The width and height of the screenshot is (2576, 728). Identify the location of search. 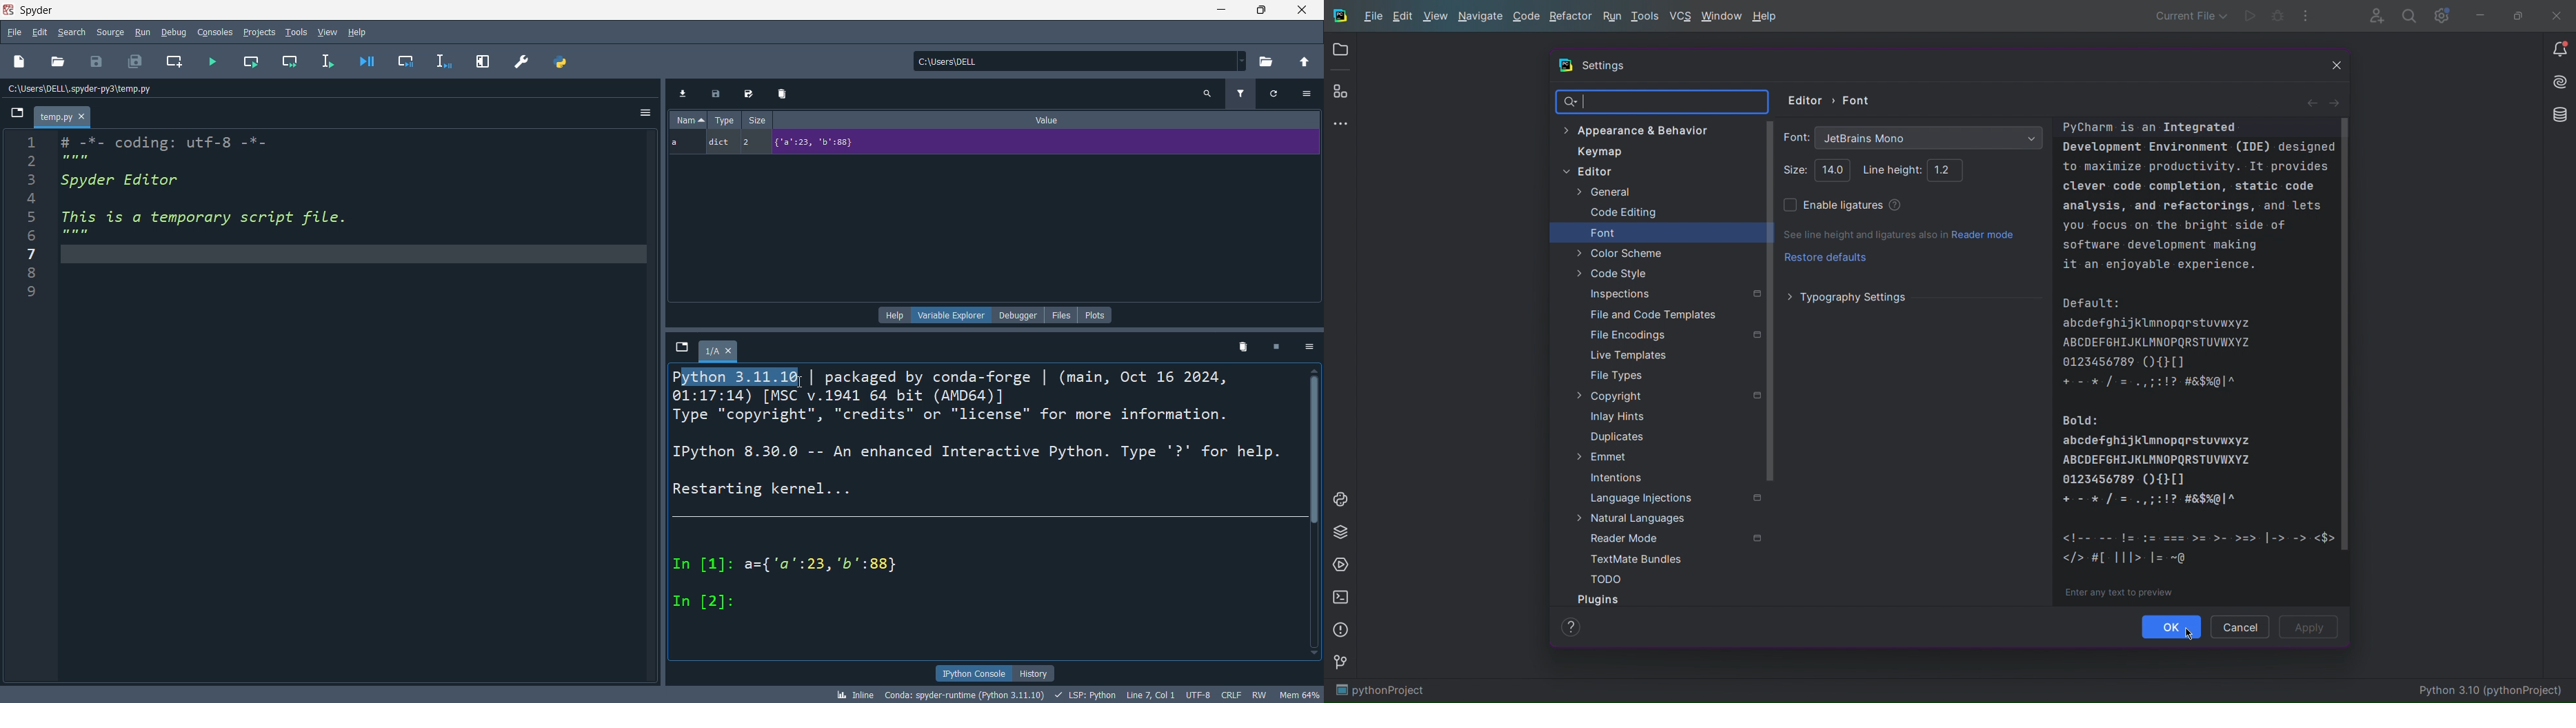
(68, 32).